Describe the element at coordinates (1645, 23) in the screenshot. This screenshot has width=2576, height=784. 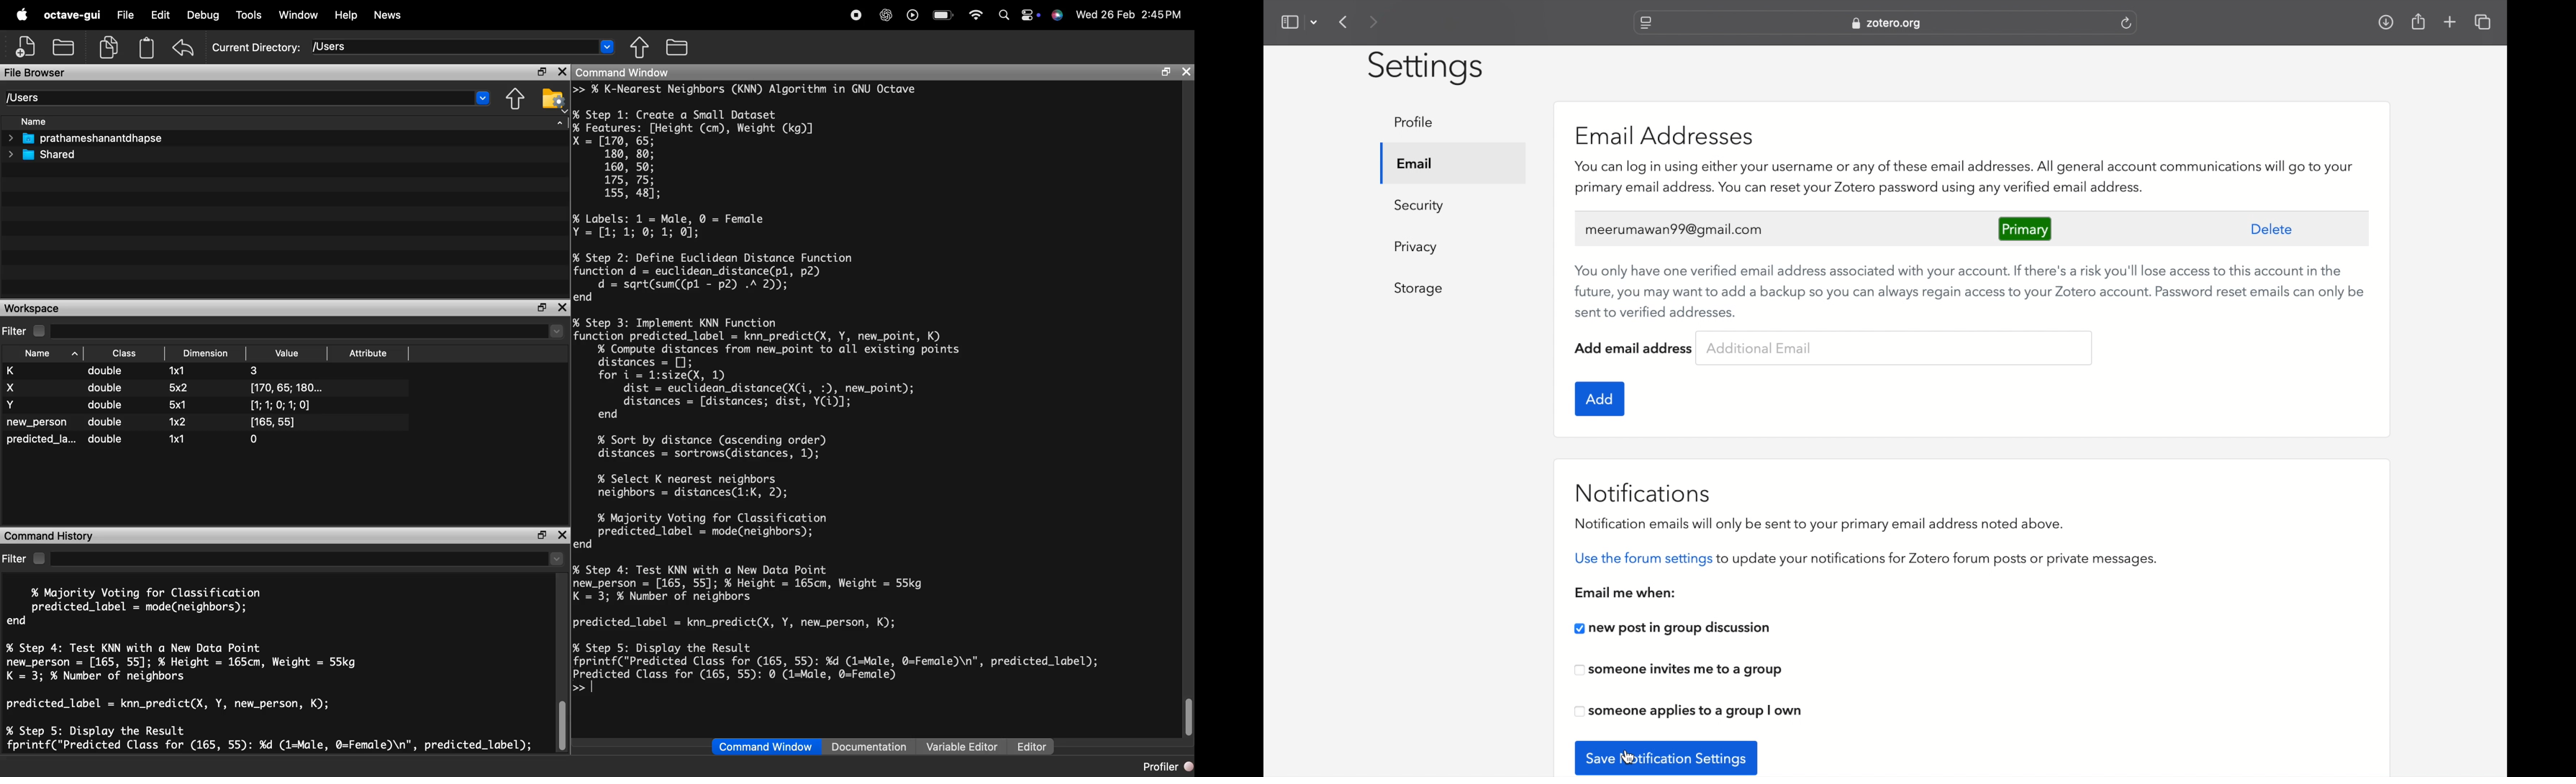
I see `website settings` at that location.